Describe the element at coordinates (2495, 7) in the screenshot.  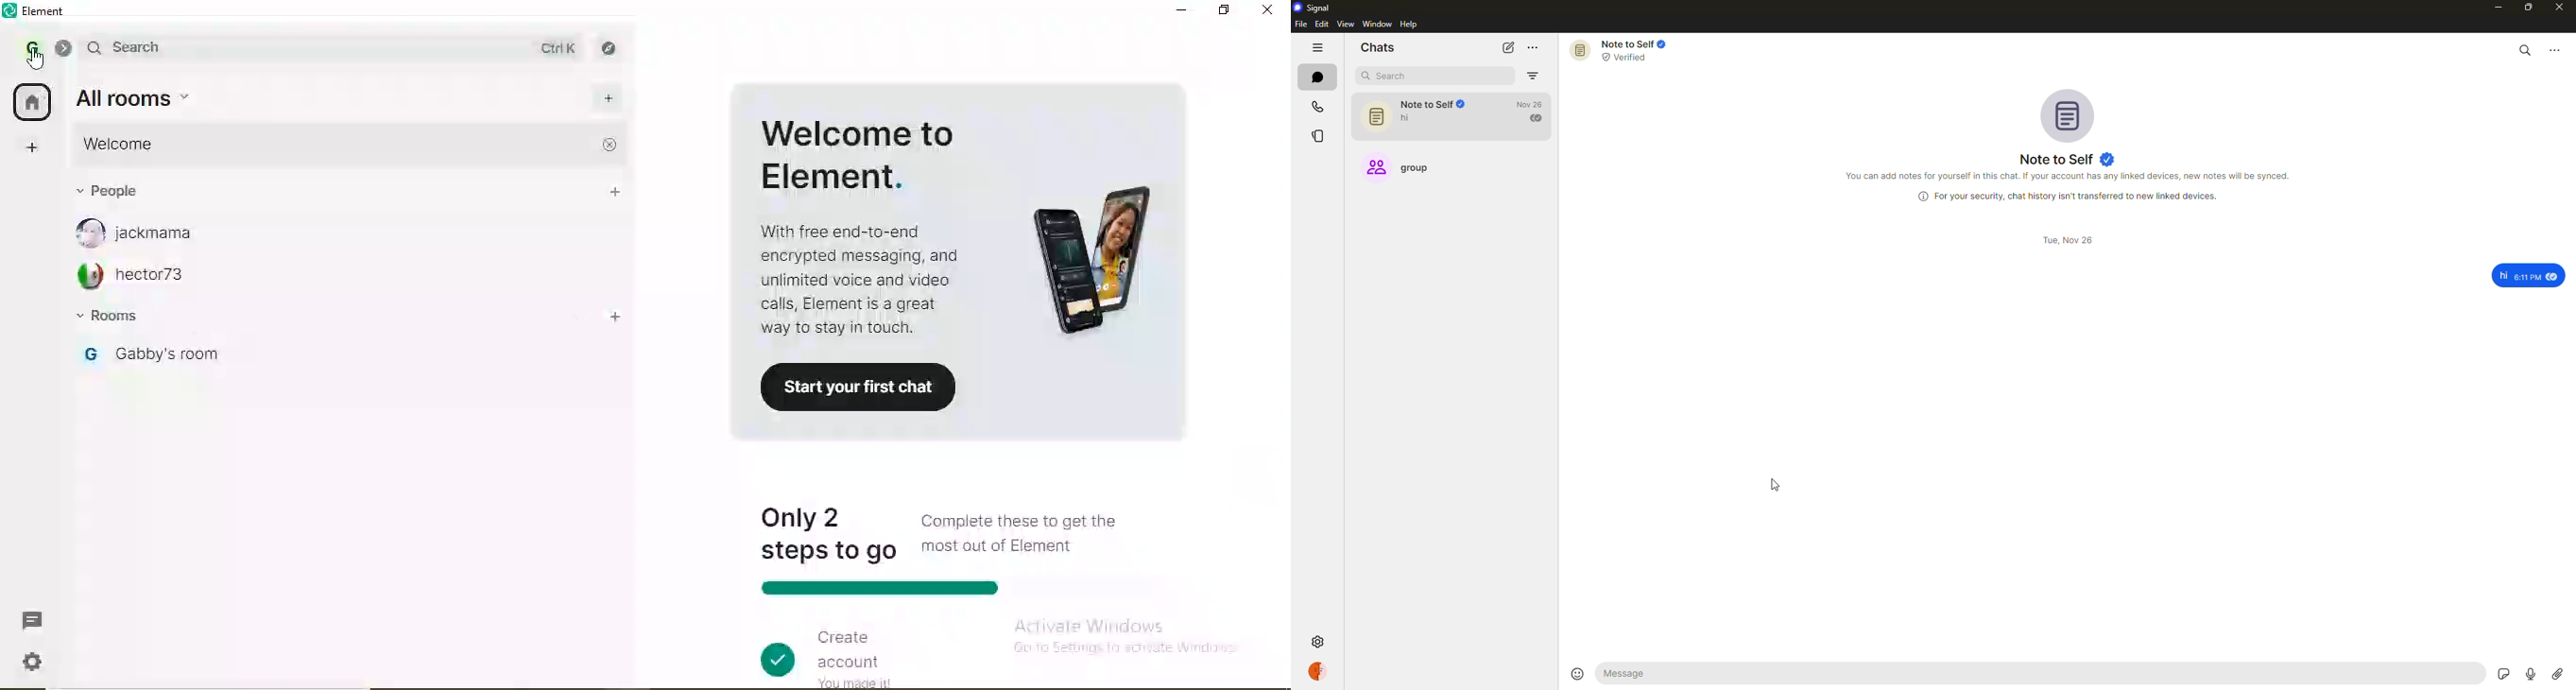
I see `minimize` at that location.